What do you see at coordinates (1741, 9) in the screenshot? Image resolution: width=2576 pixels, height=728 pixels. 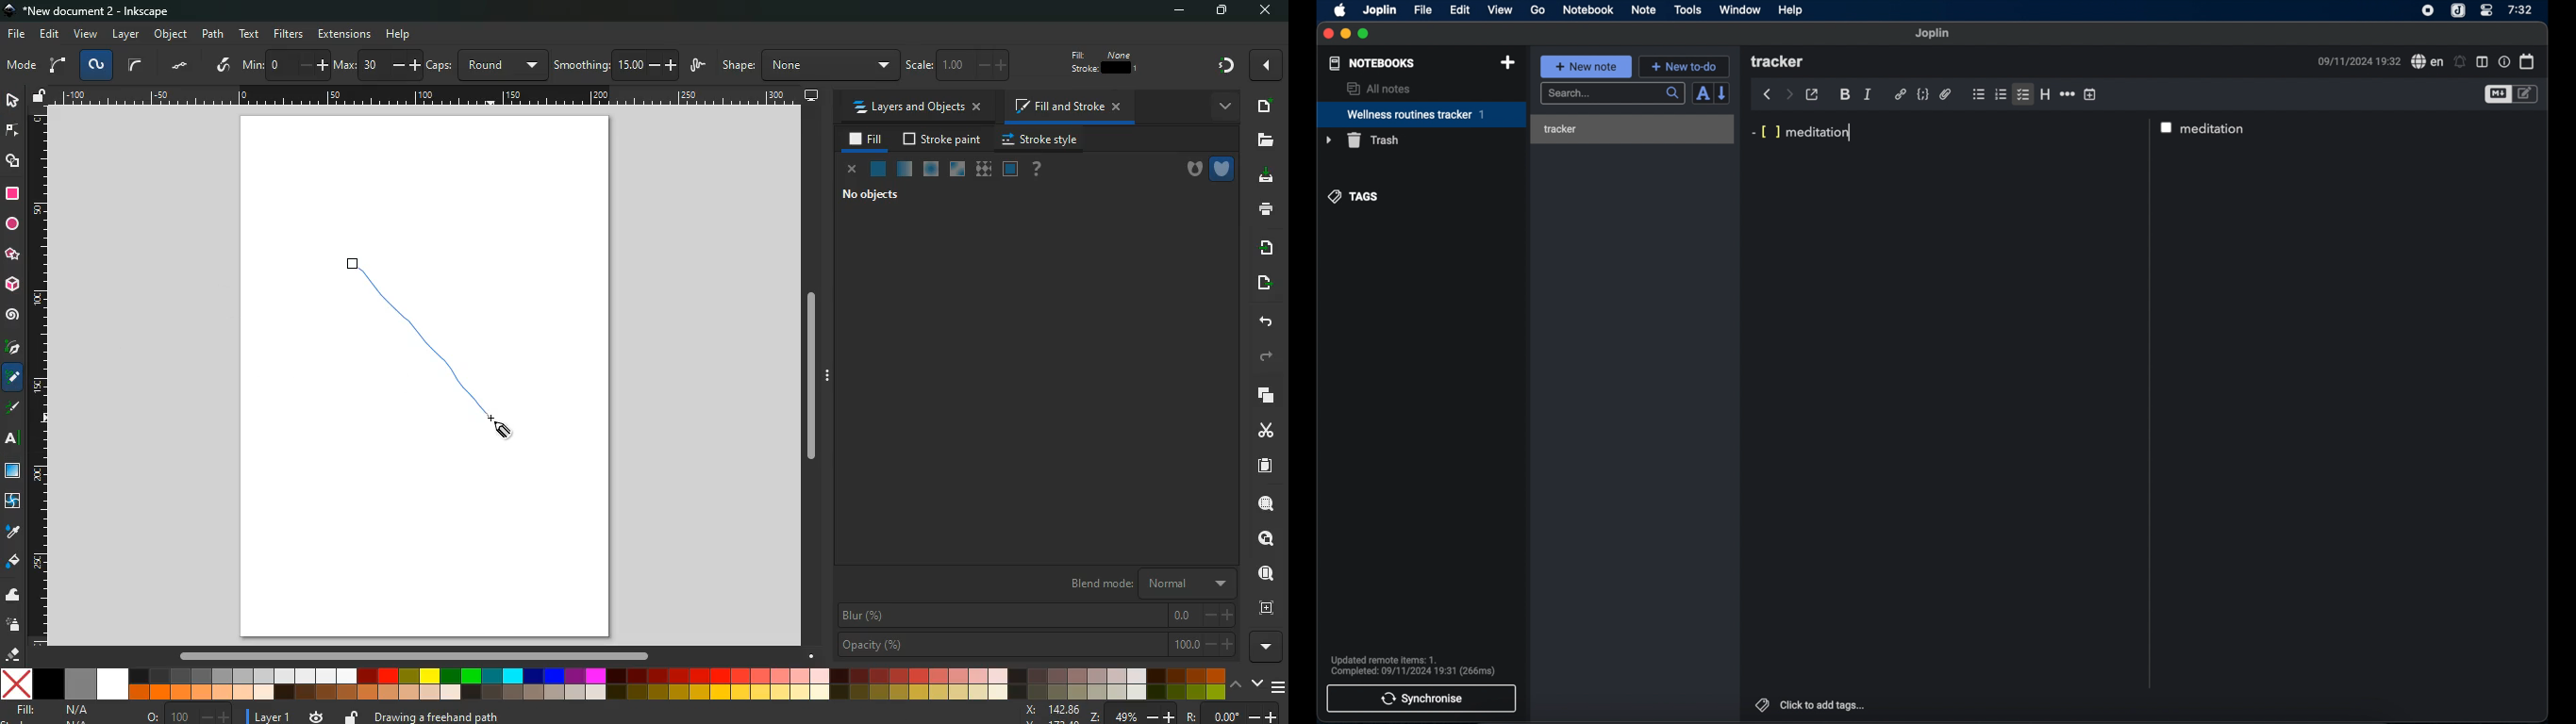 I see `window` at bounding box center [1741, 9].